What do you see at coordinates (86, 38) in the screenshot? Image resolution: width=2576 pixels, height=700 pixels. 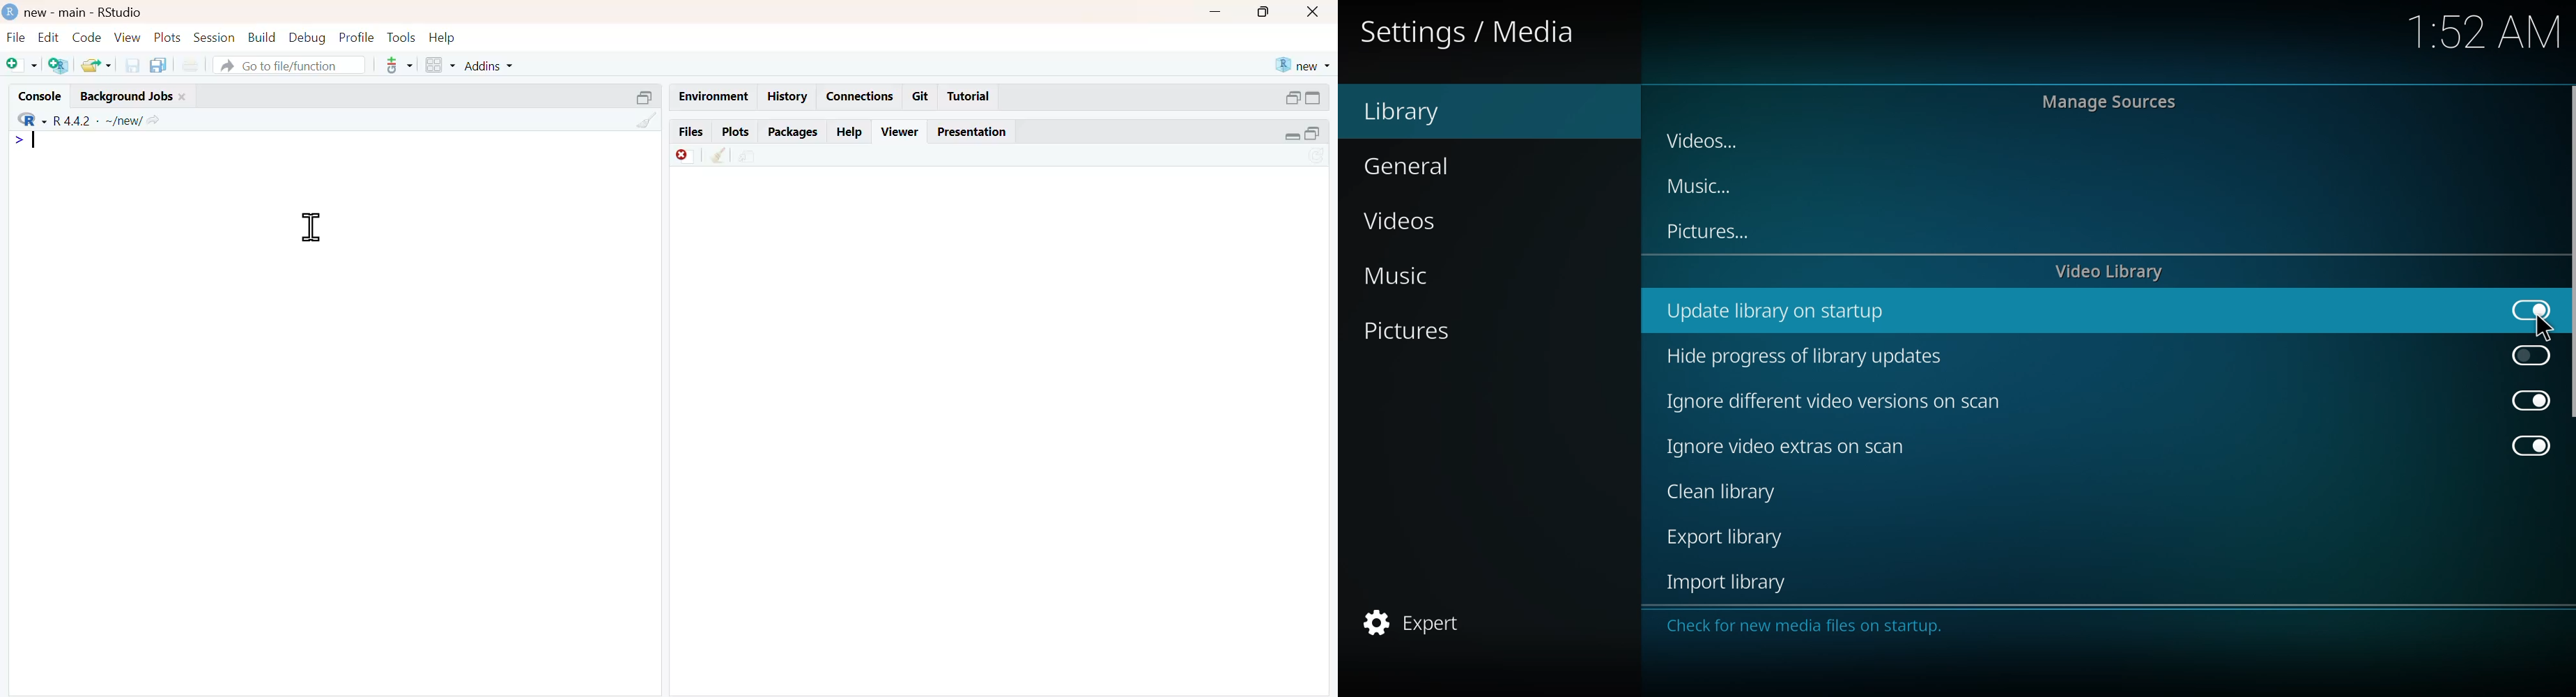 I see `code` at bounding box center [86, 38].